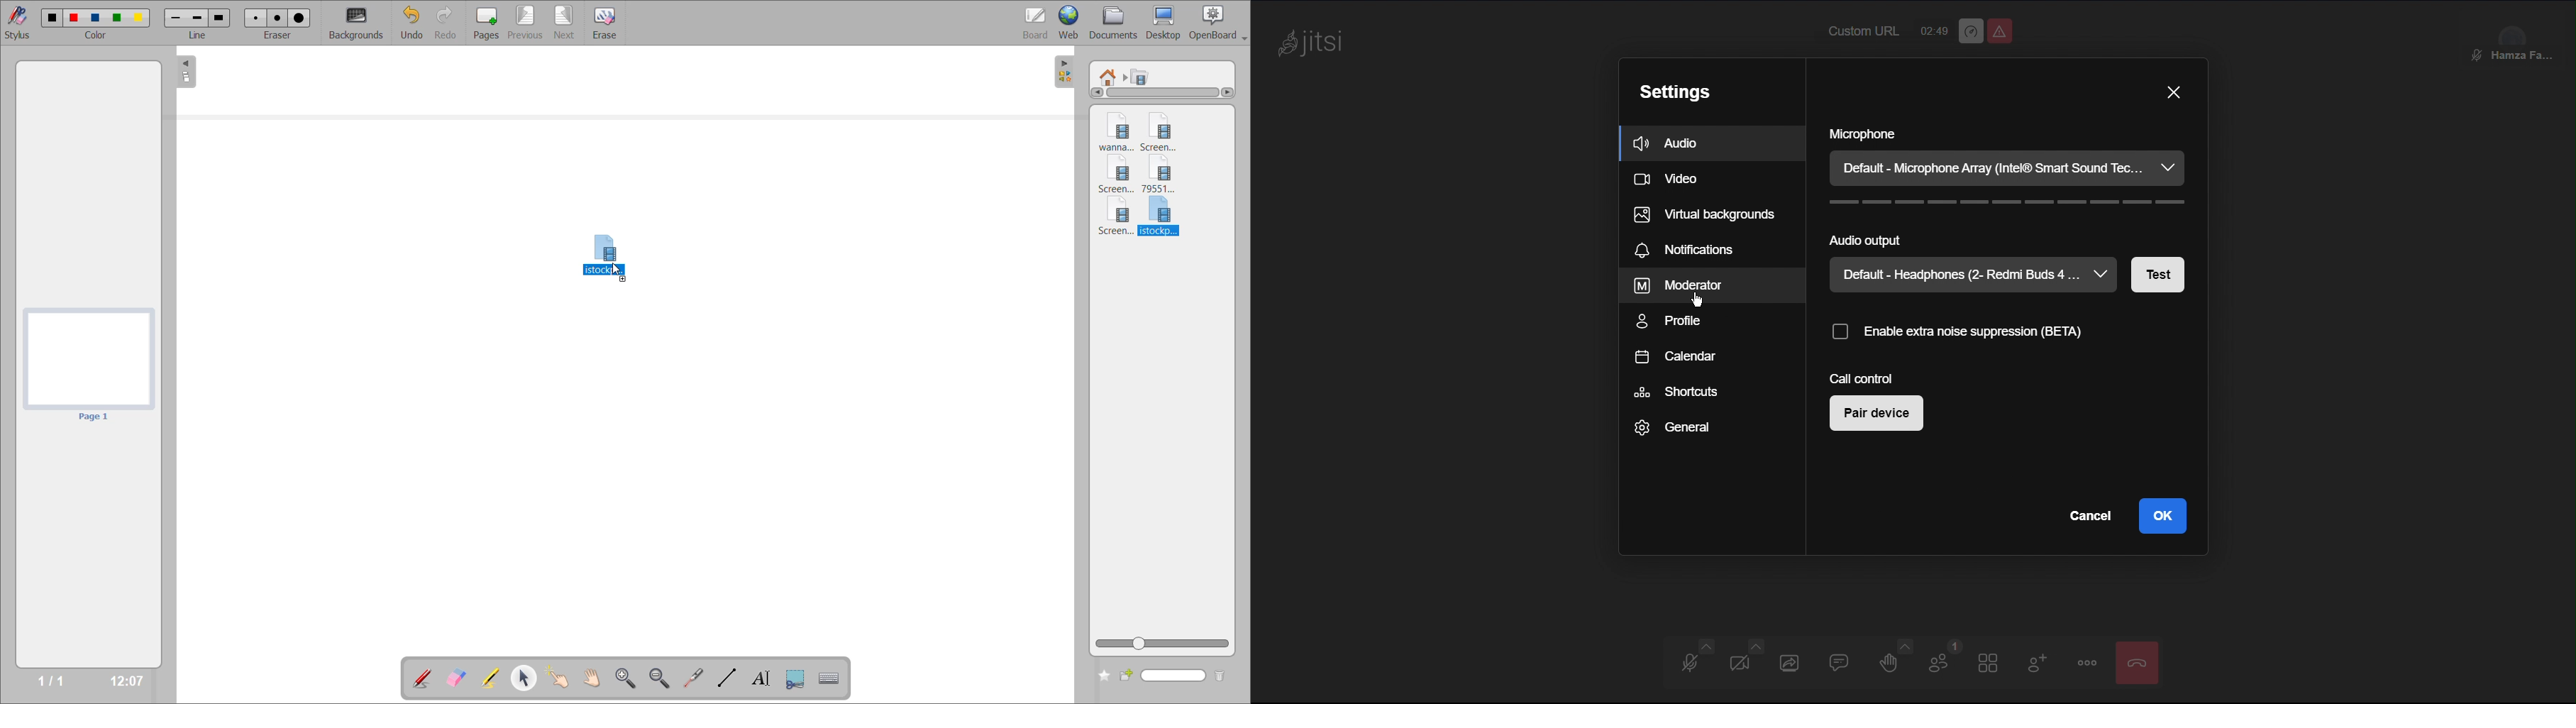 The image size is (2576, 728). I want to click on Microphone, so click(2008, 134).